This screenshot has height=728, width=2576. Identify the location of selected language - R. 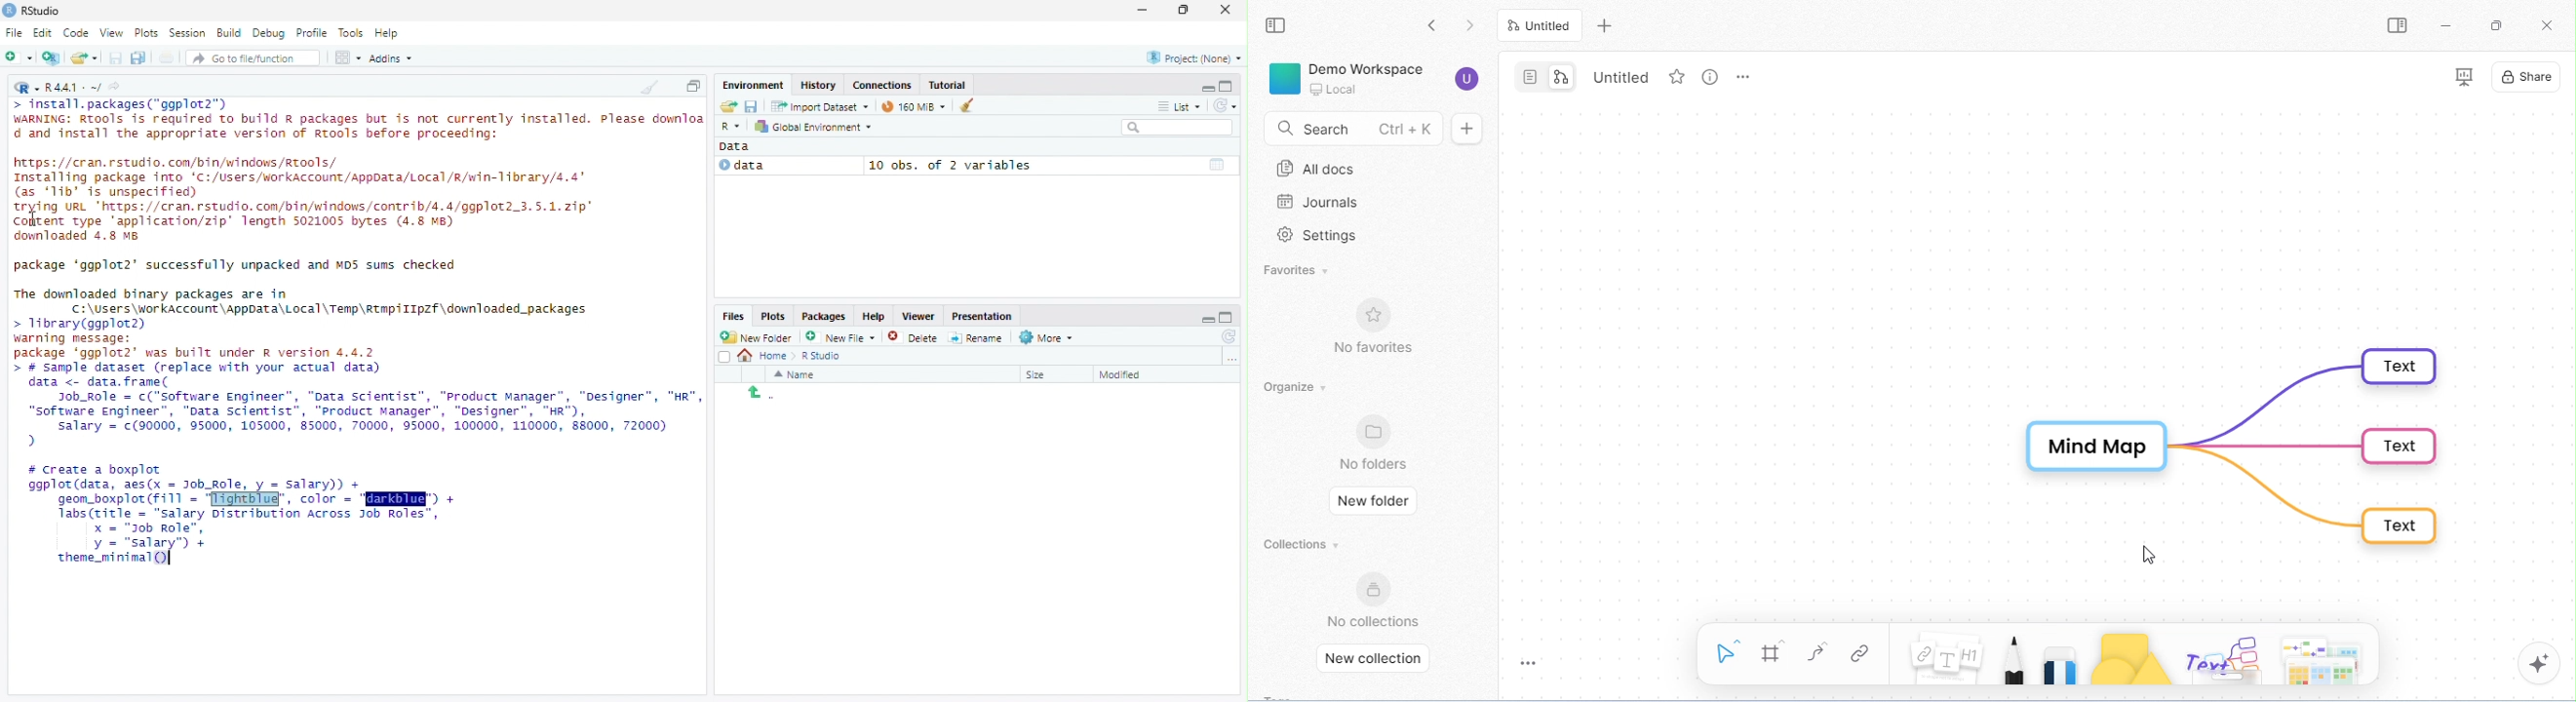
(731, 126).